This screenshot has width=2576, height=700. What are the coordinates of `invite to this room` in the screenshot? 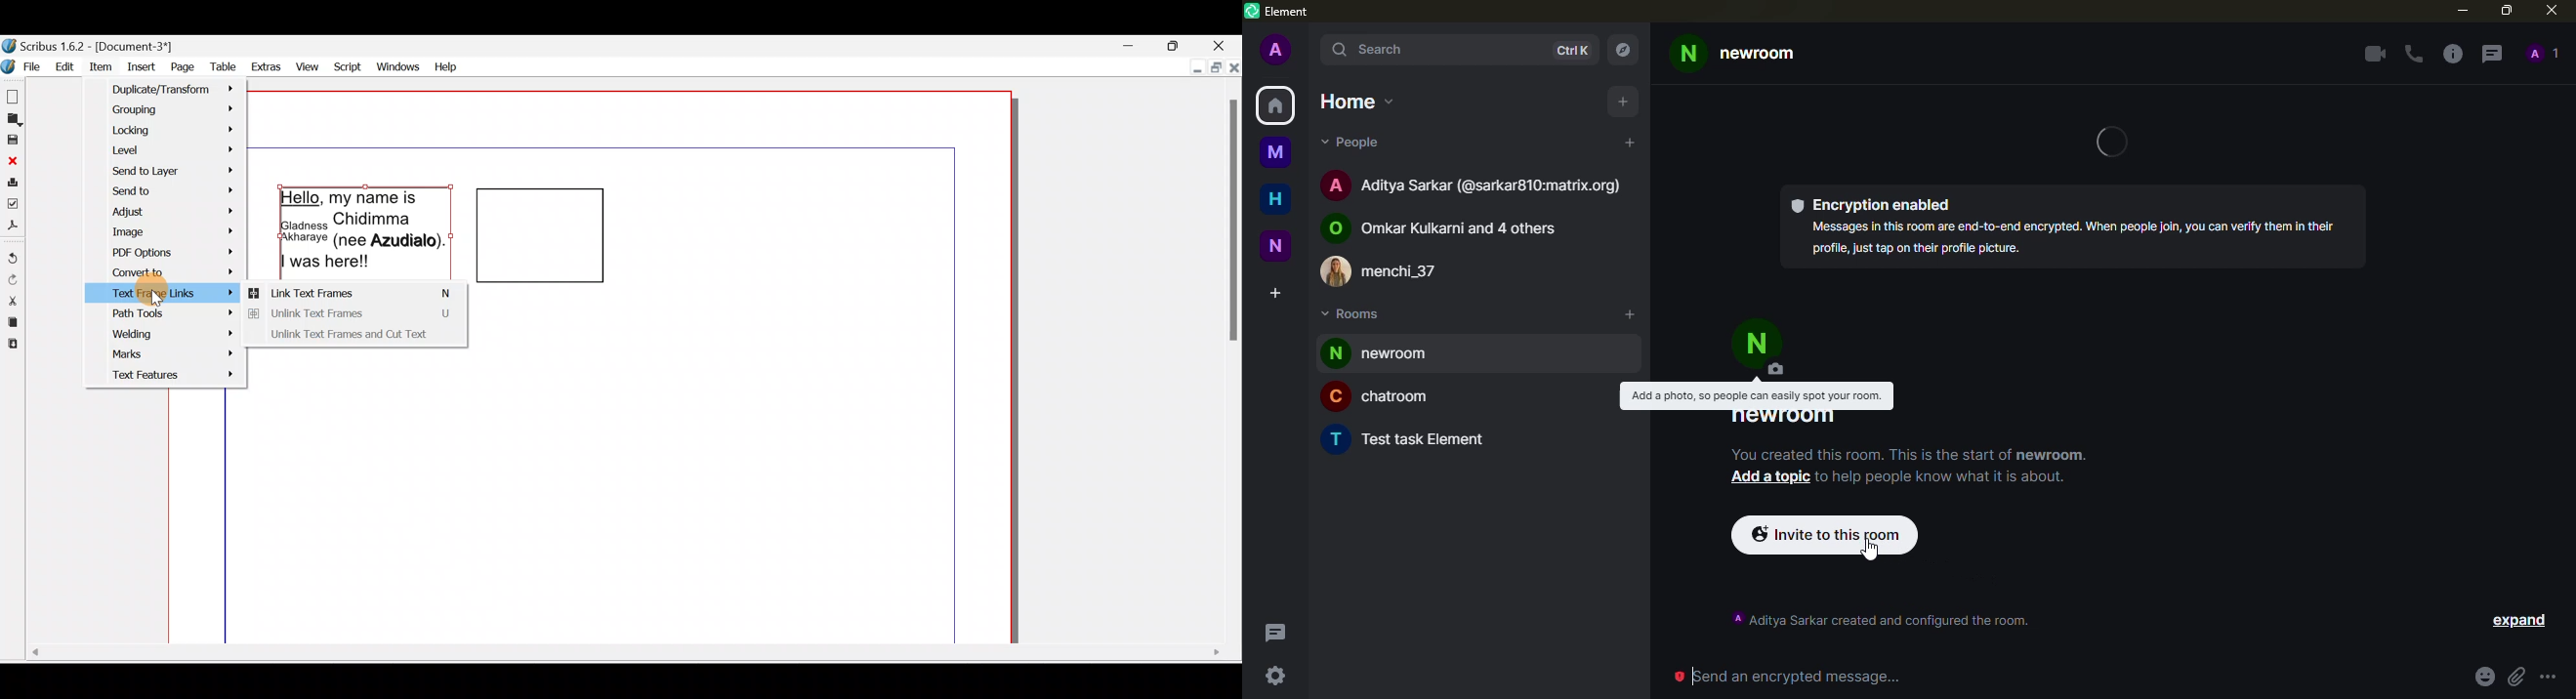 It's located at (1822, 533).